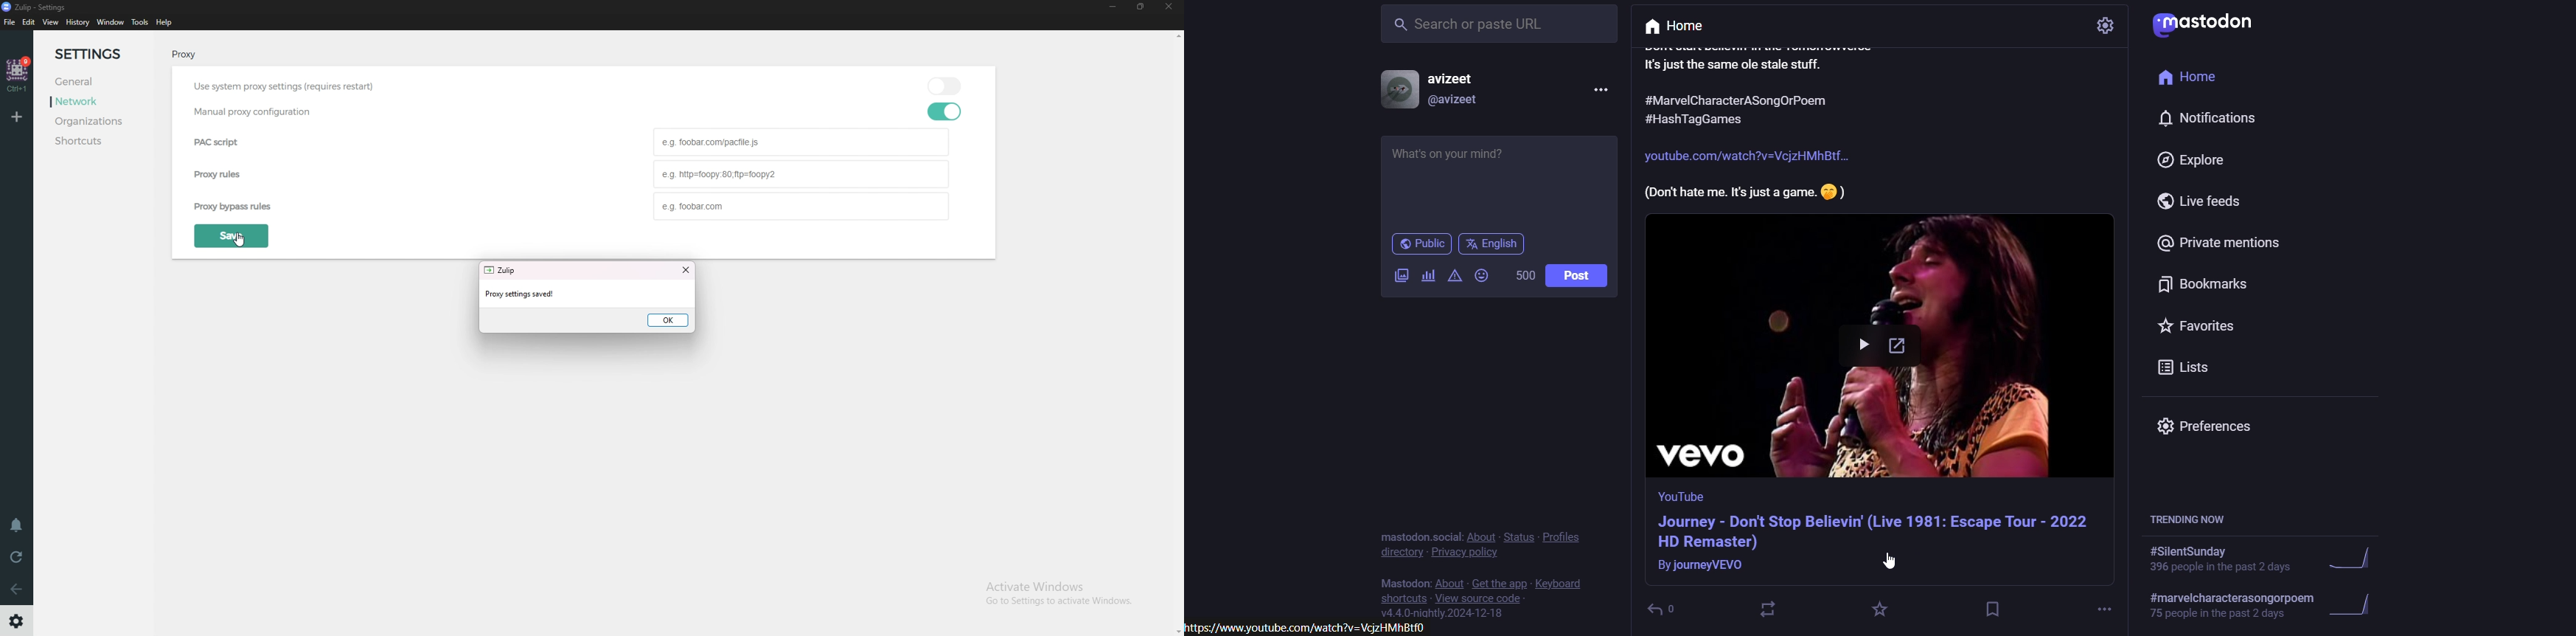 This screenshot has height=644, width=2576. Describe the element at coordinates (2260, 561) in the screenshot. I see `trending hashtag 1` at that location.